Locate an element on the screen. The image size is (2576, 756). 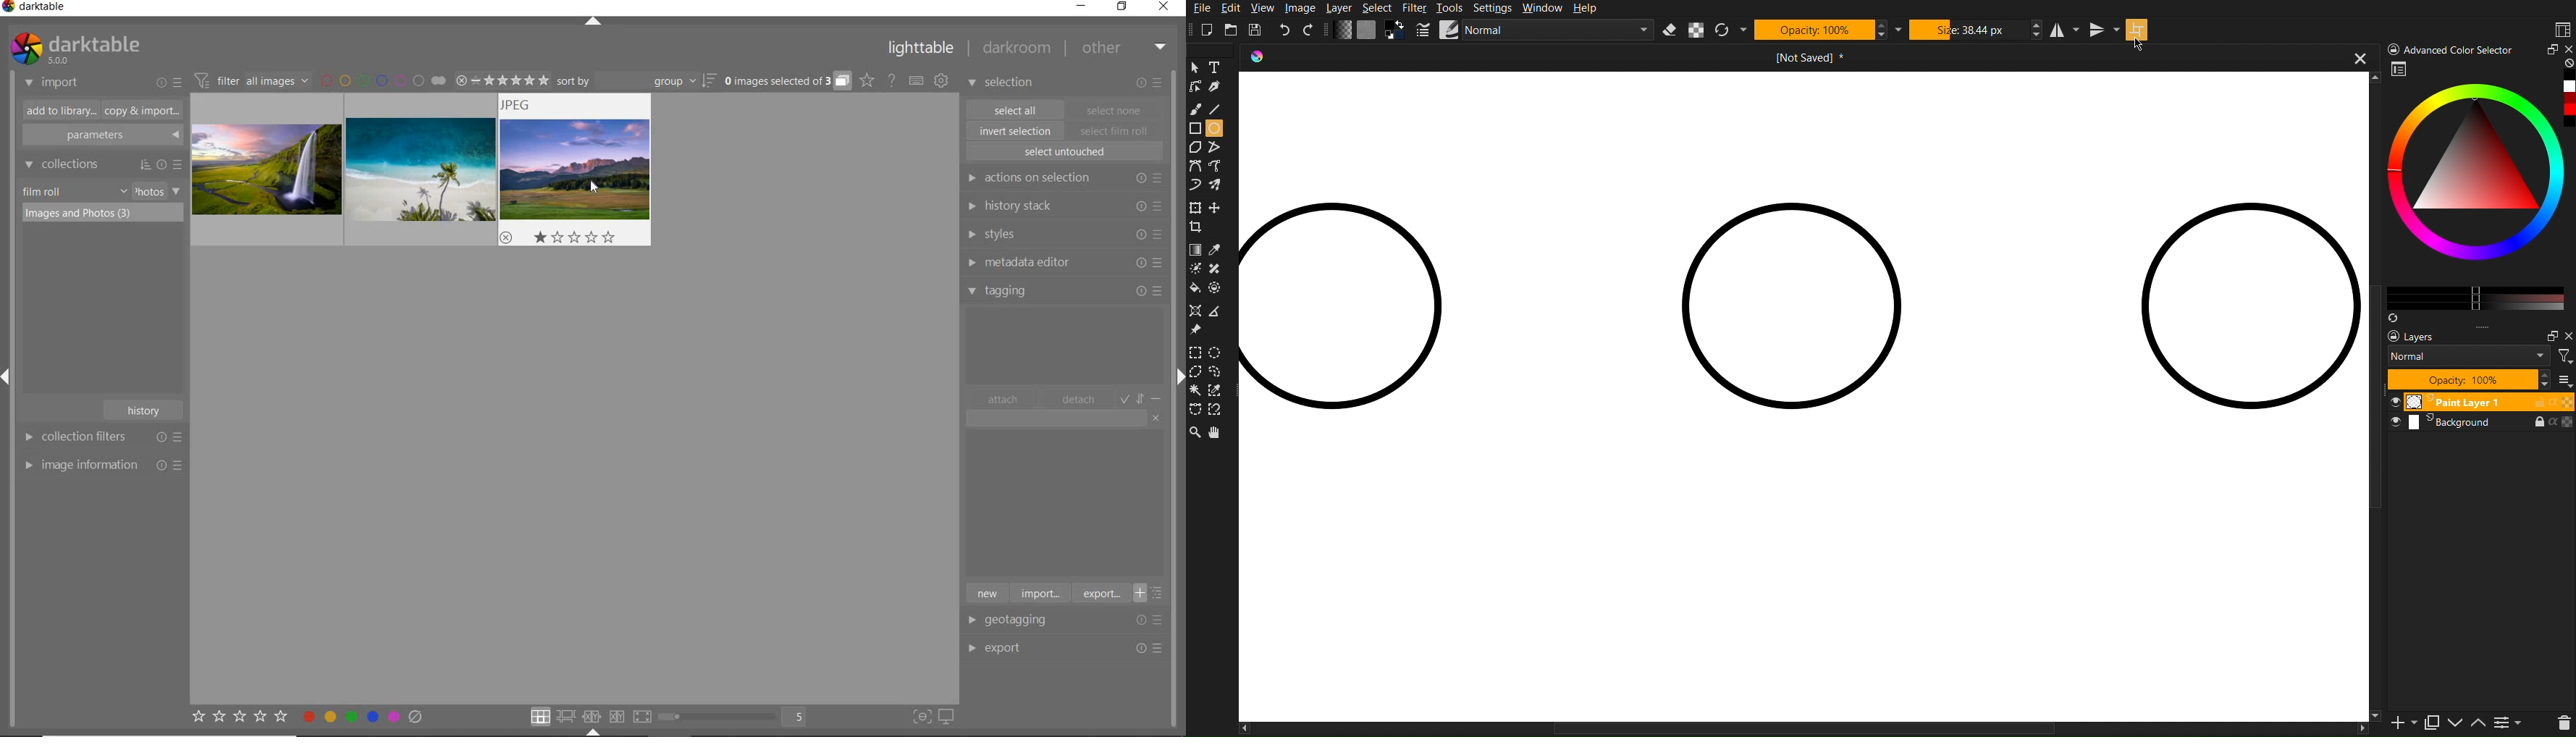
set keyboard shortcut is located at coordinates (916, 81).